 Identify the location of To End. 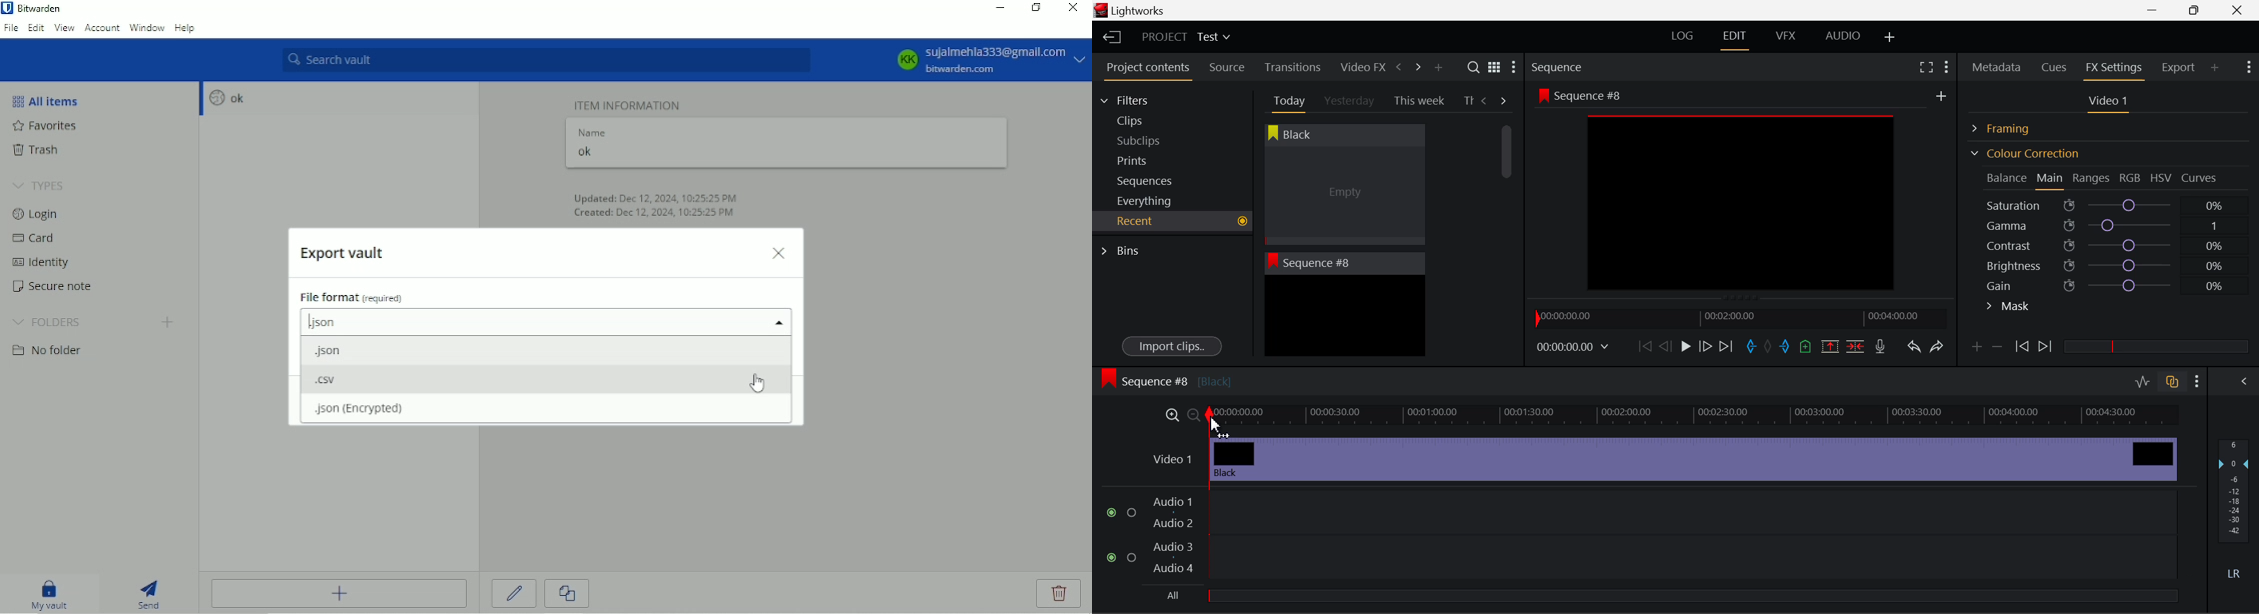
(1726, 347).